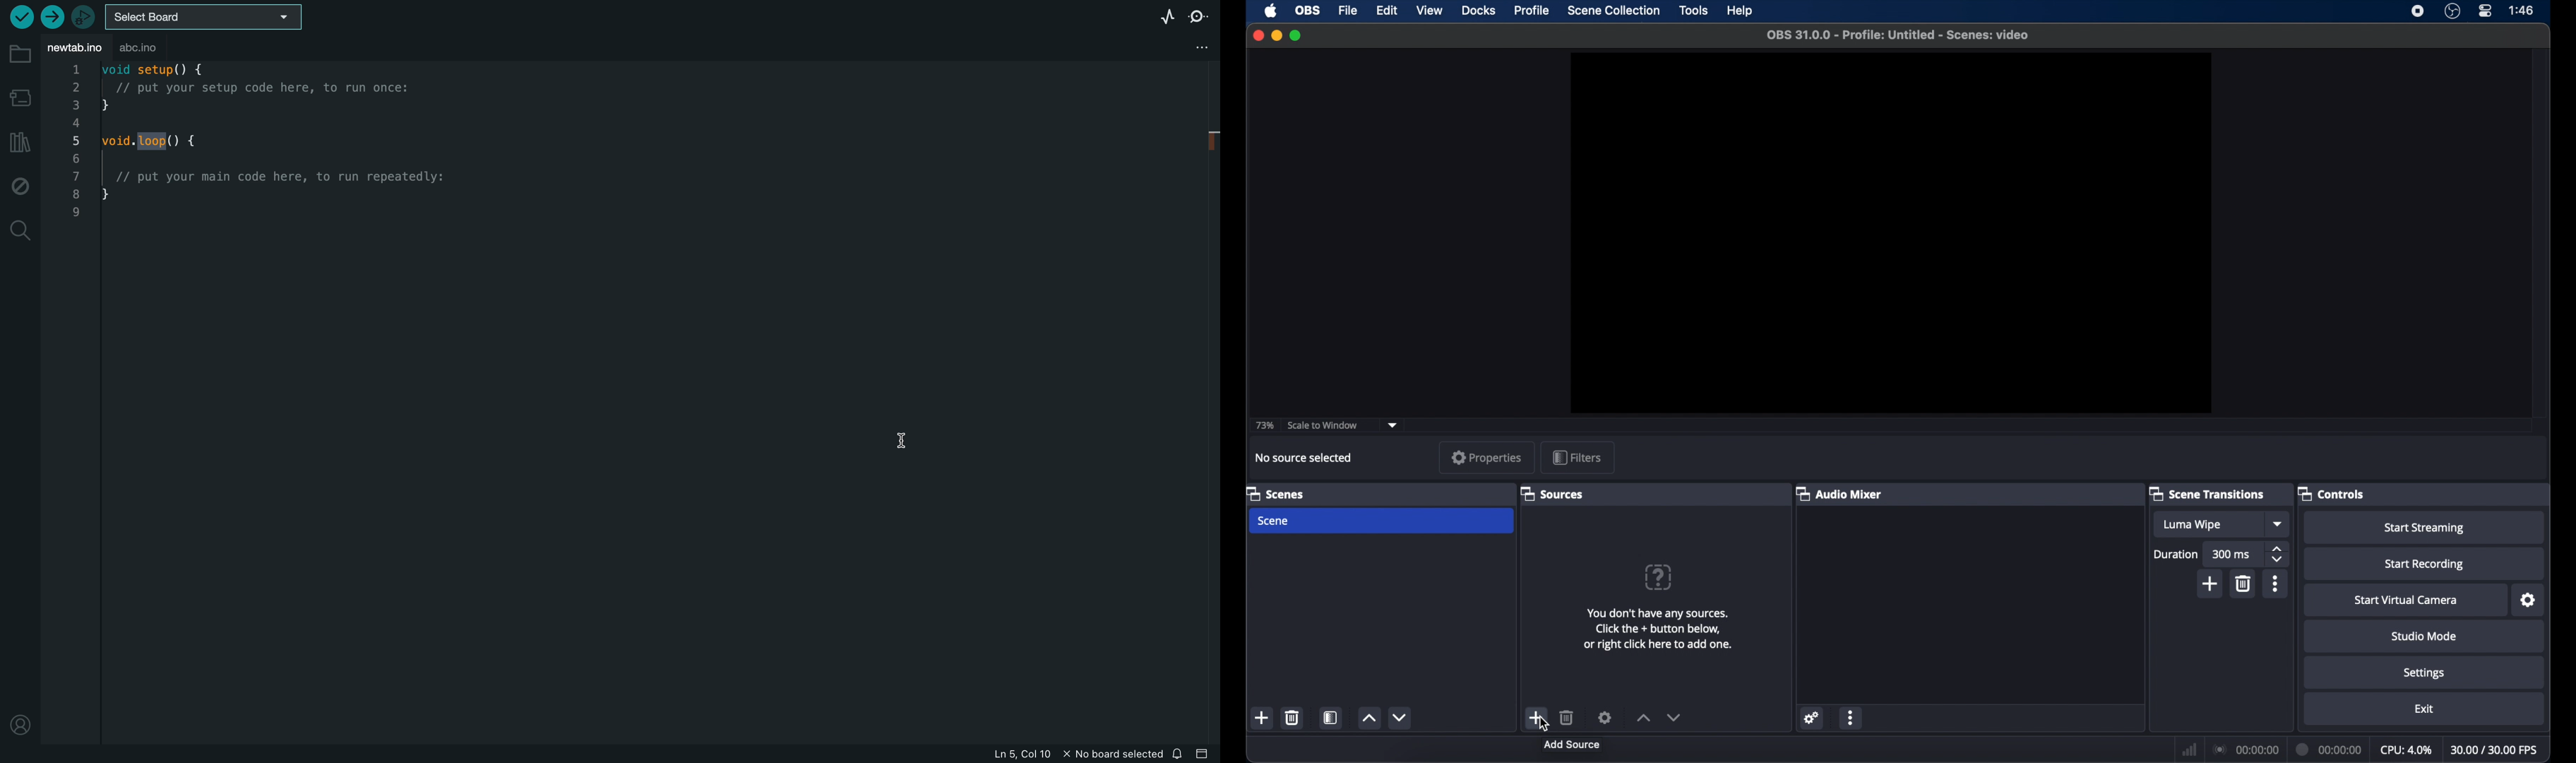 The width and height of the screenshot is (2576, 784). What do you see at coordinates (1572, 745) in the screenshot?
I see `tooltip` at bounding box center [1572, 745].